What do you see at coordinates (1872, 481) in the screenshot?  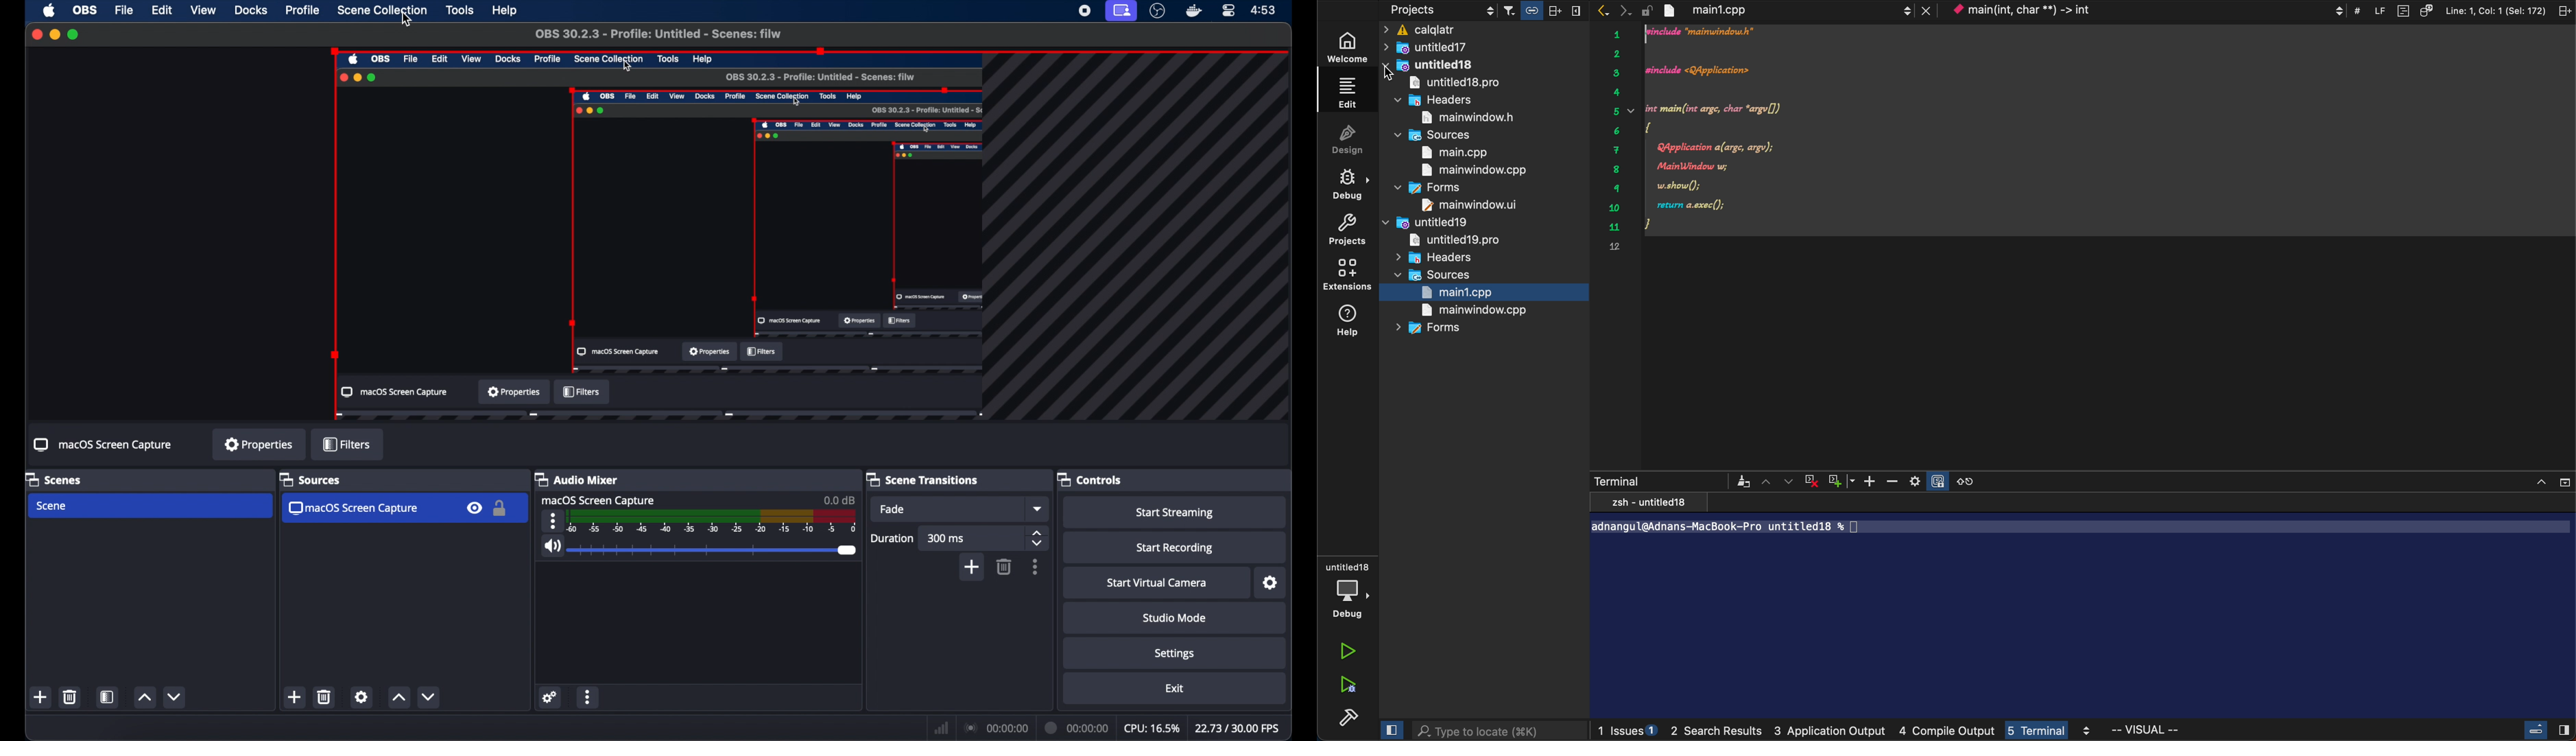 I see `zoom in` at bounding box center [1872, 481].